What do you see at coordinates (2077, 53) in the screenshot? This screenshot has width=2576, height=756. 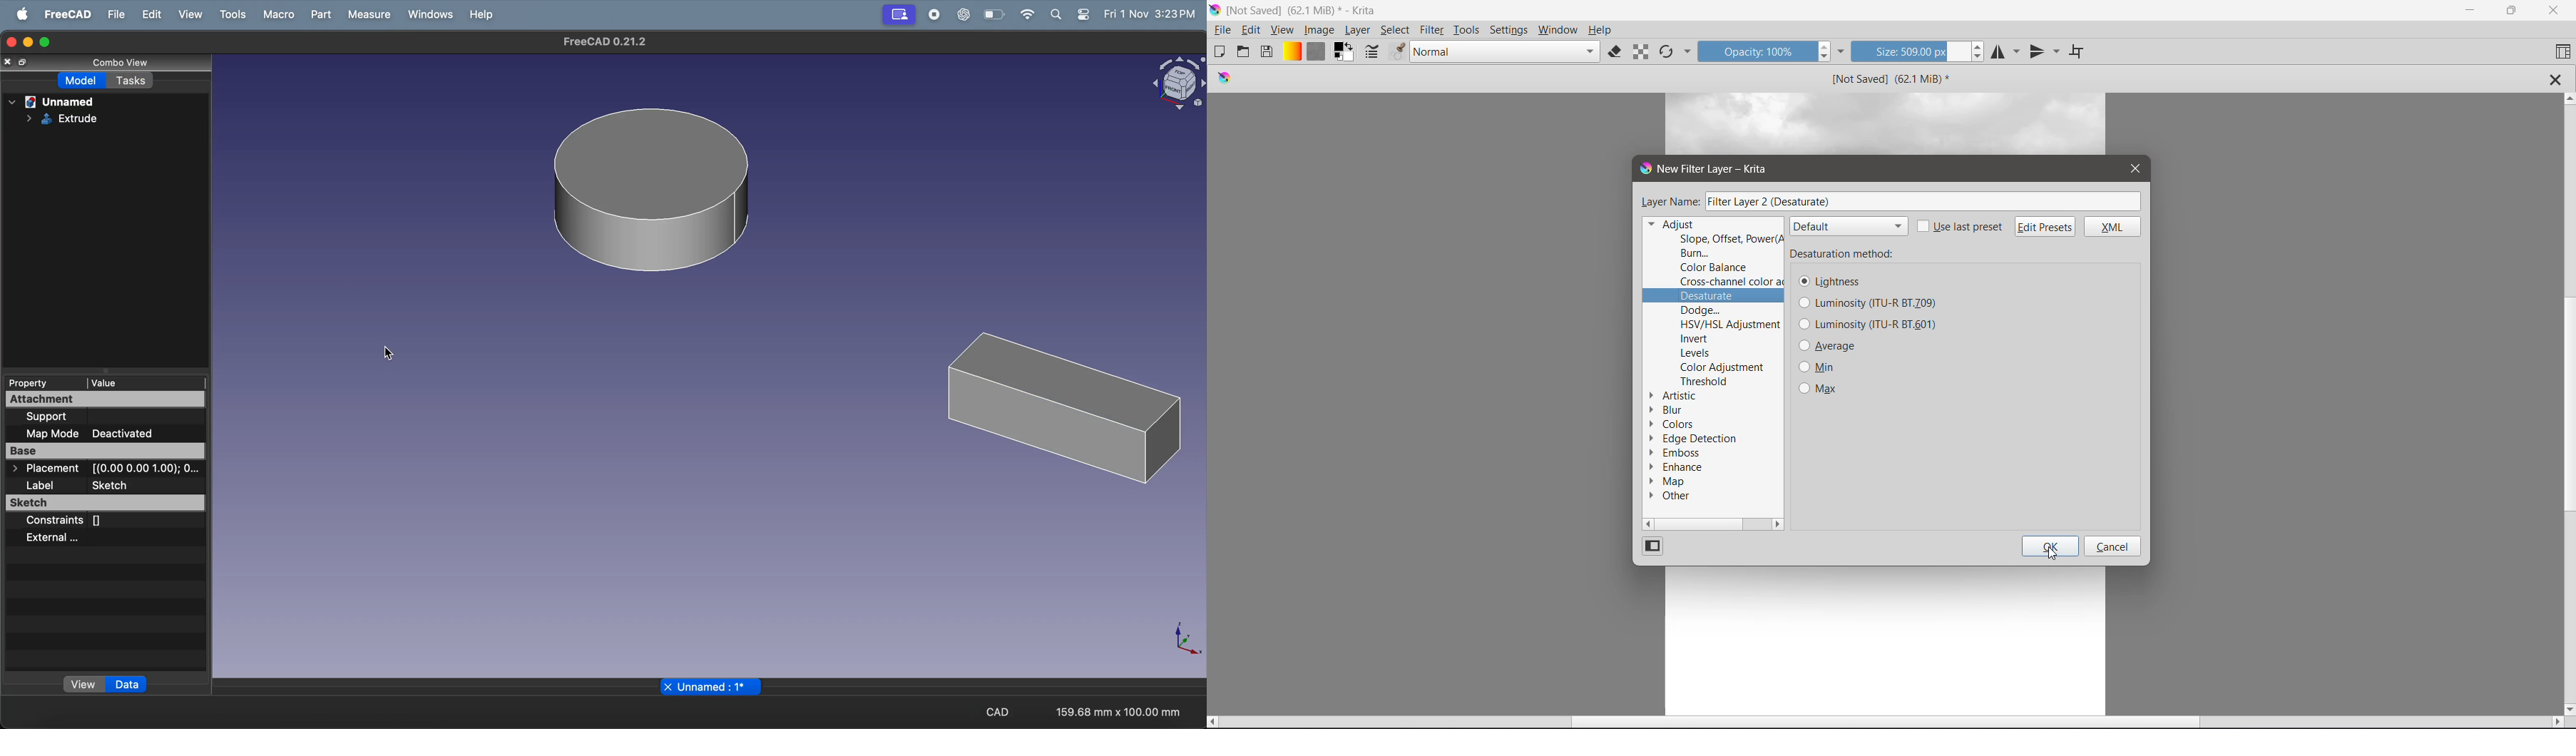 I see `Wrap Around Mode` at bounding box center [2077, 53].